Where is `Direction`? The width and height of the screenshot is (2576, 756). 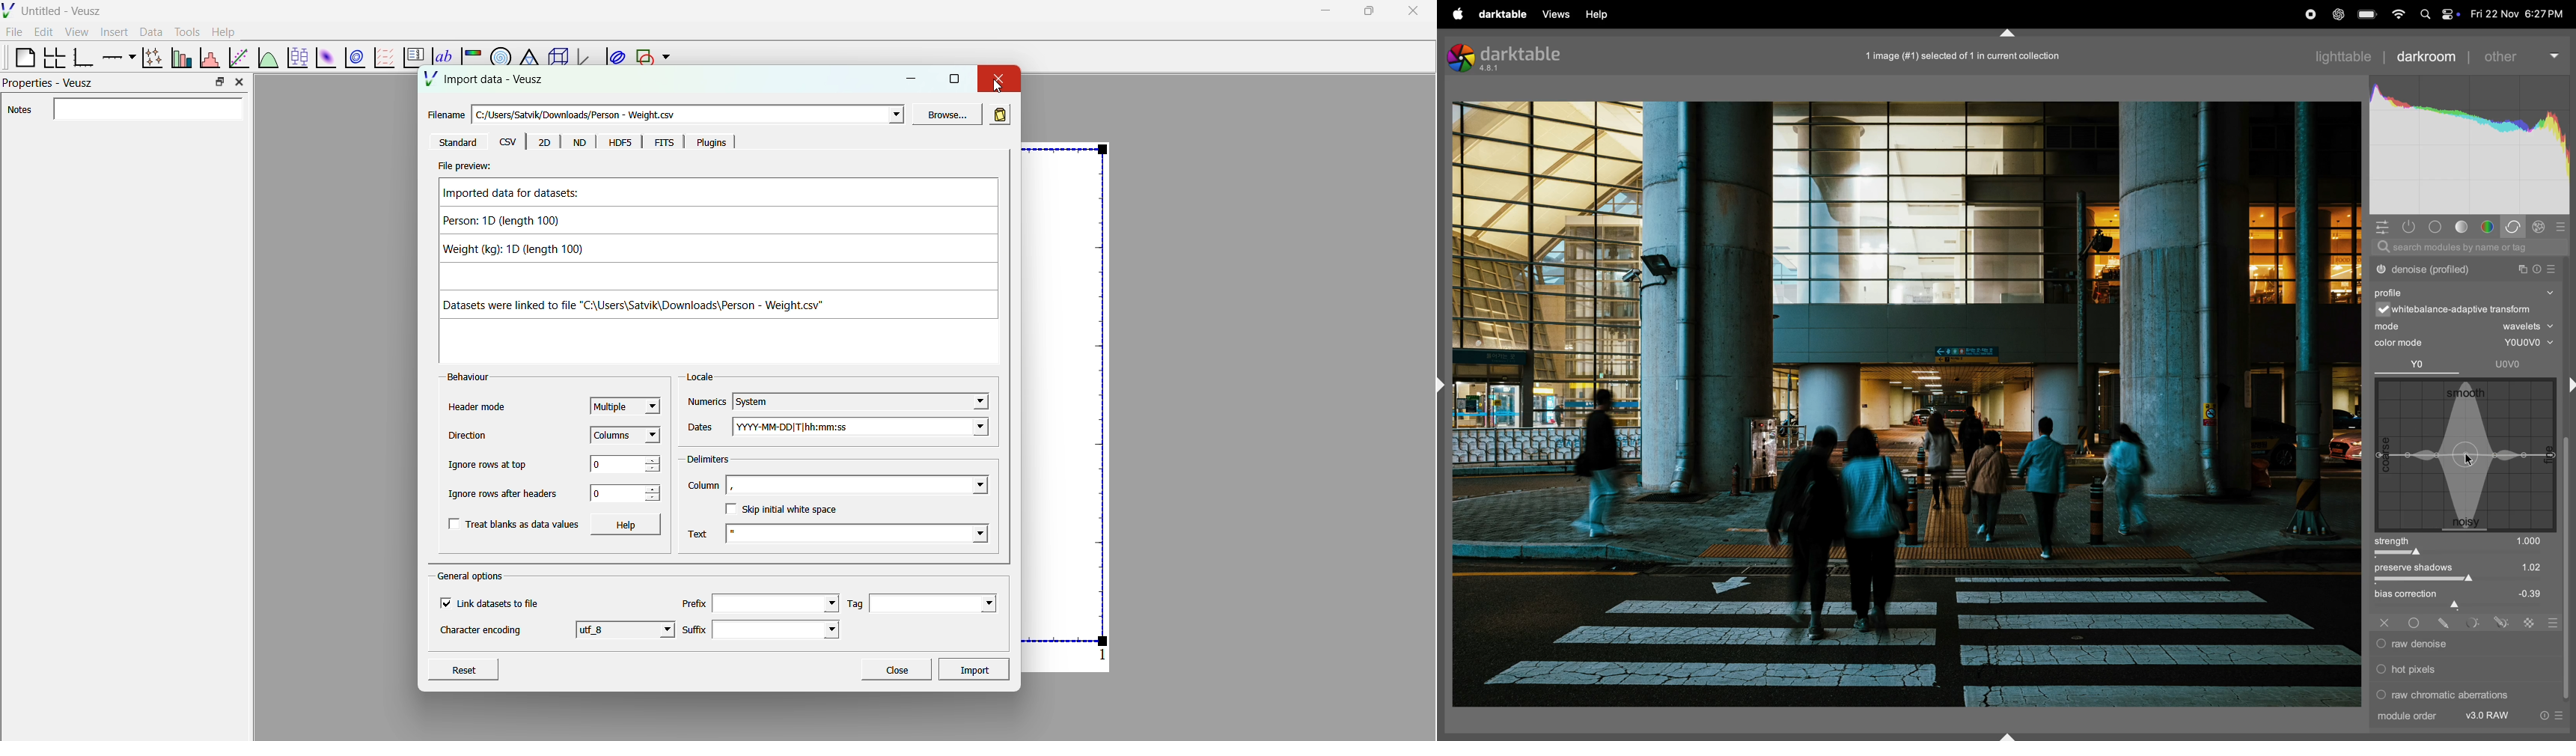
Direction is located at coordinates (469, 436).